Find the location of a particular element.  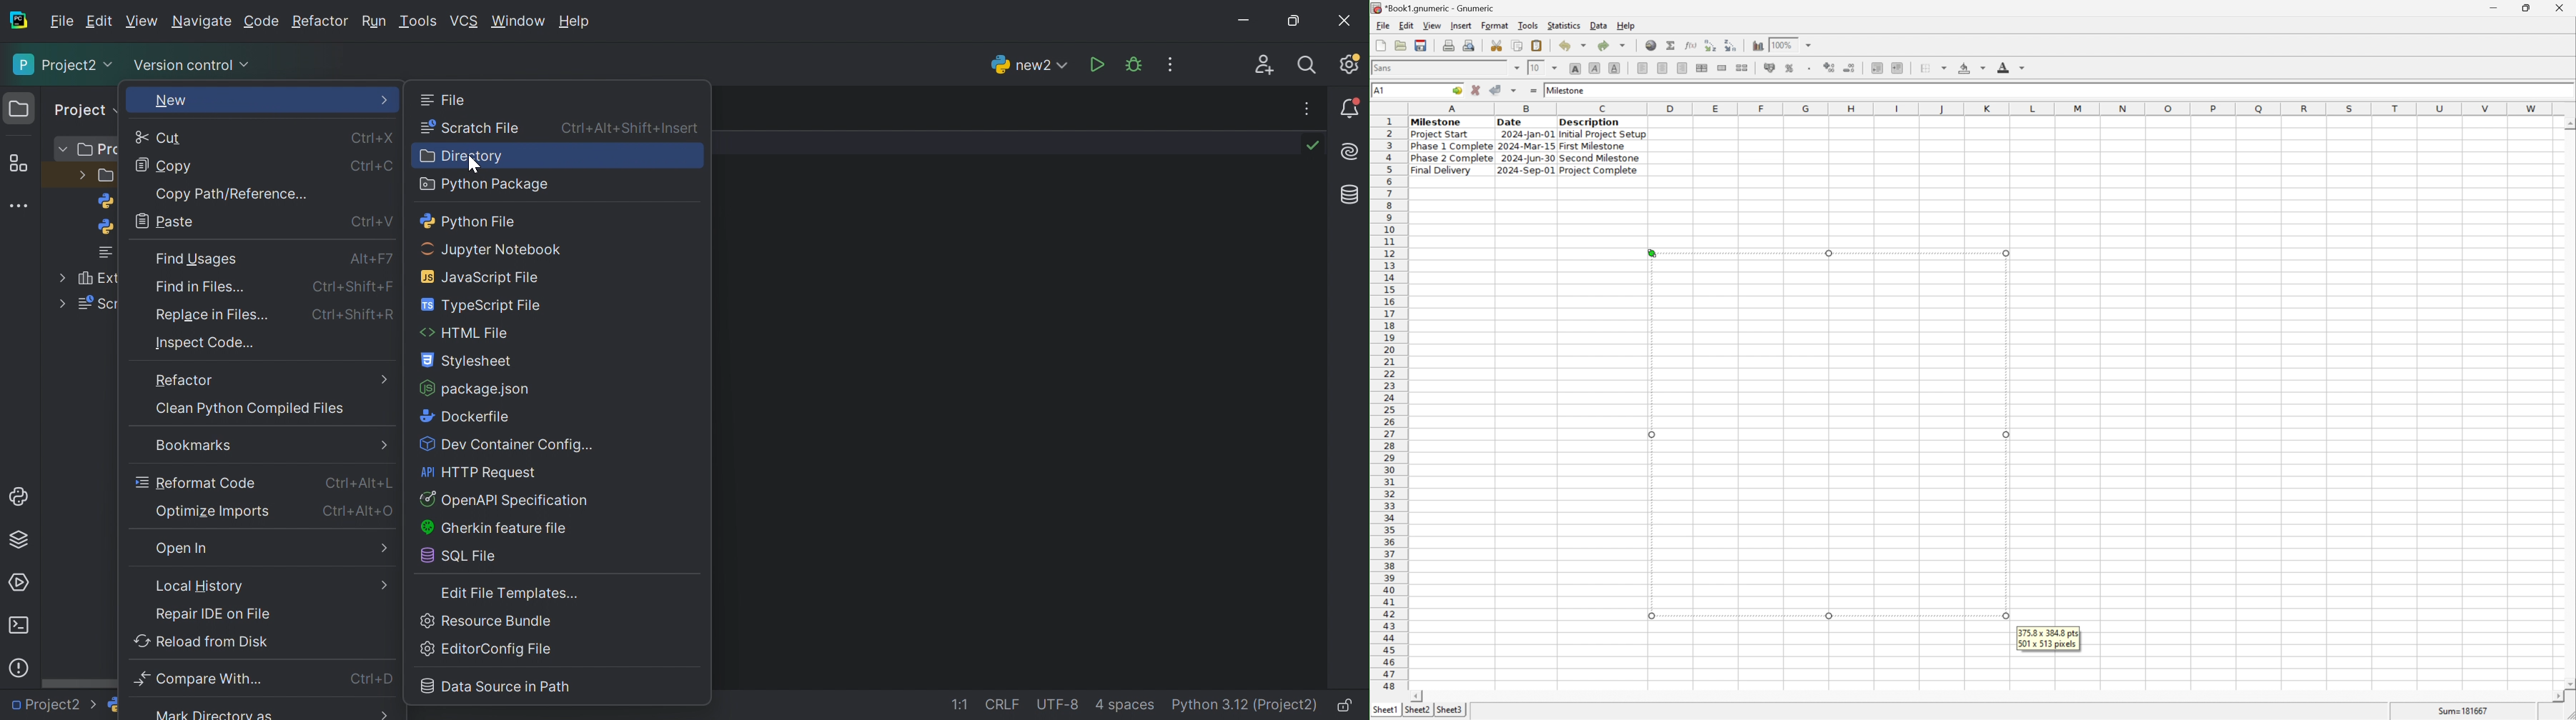

Updates available. IDE and Project Settings. is located at coordinates (1352, 64).